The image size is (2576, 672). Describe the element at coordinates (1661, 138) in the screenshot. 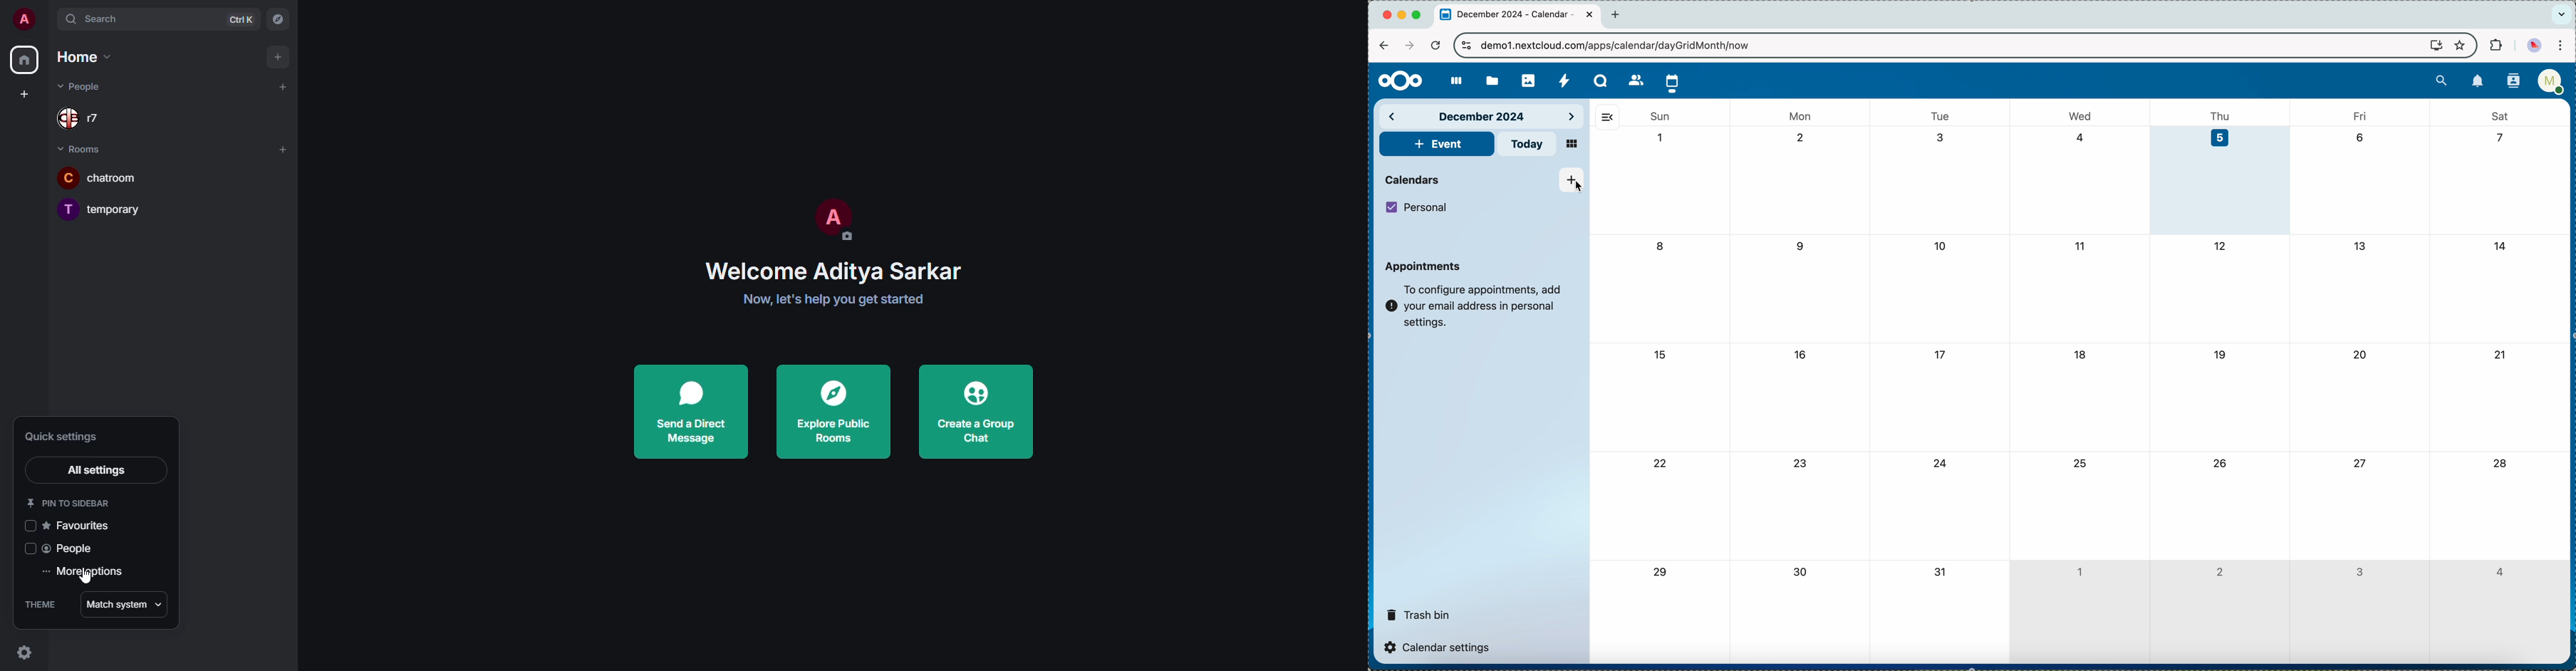

I see `1` at that location.